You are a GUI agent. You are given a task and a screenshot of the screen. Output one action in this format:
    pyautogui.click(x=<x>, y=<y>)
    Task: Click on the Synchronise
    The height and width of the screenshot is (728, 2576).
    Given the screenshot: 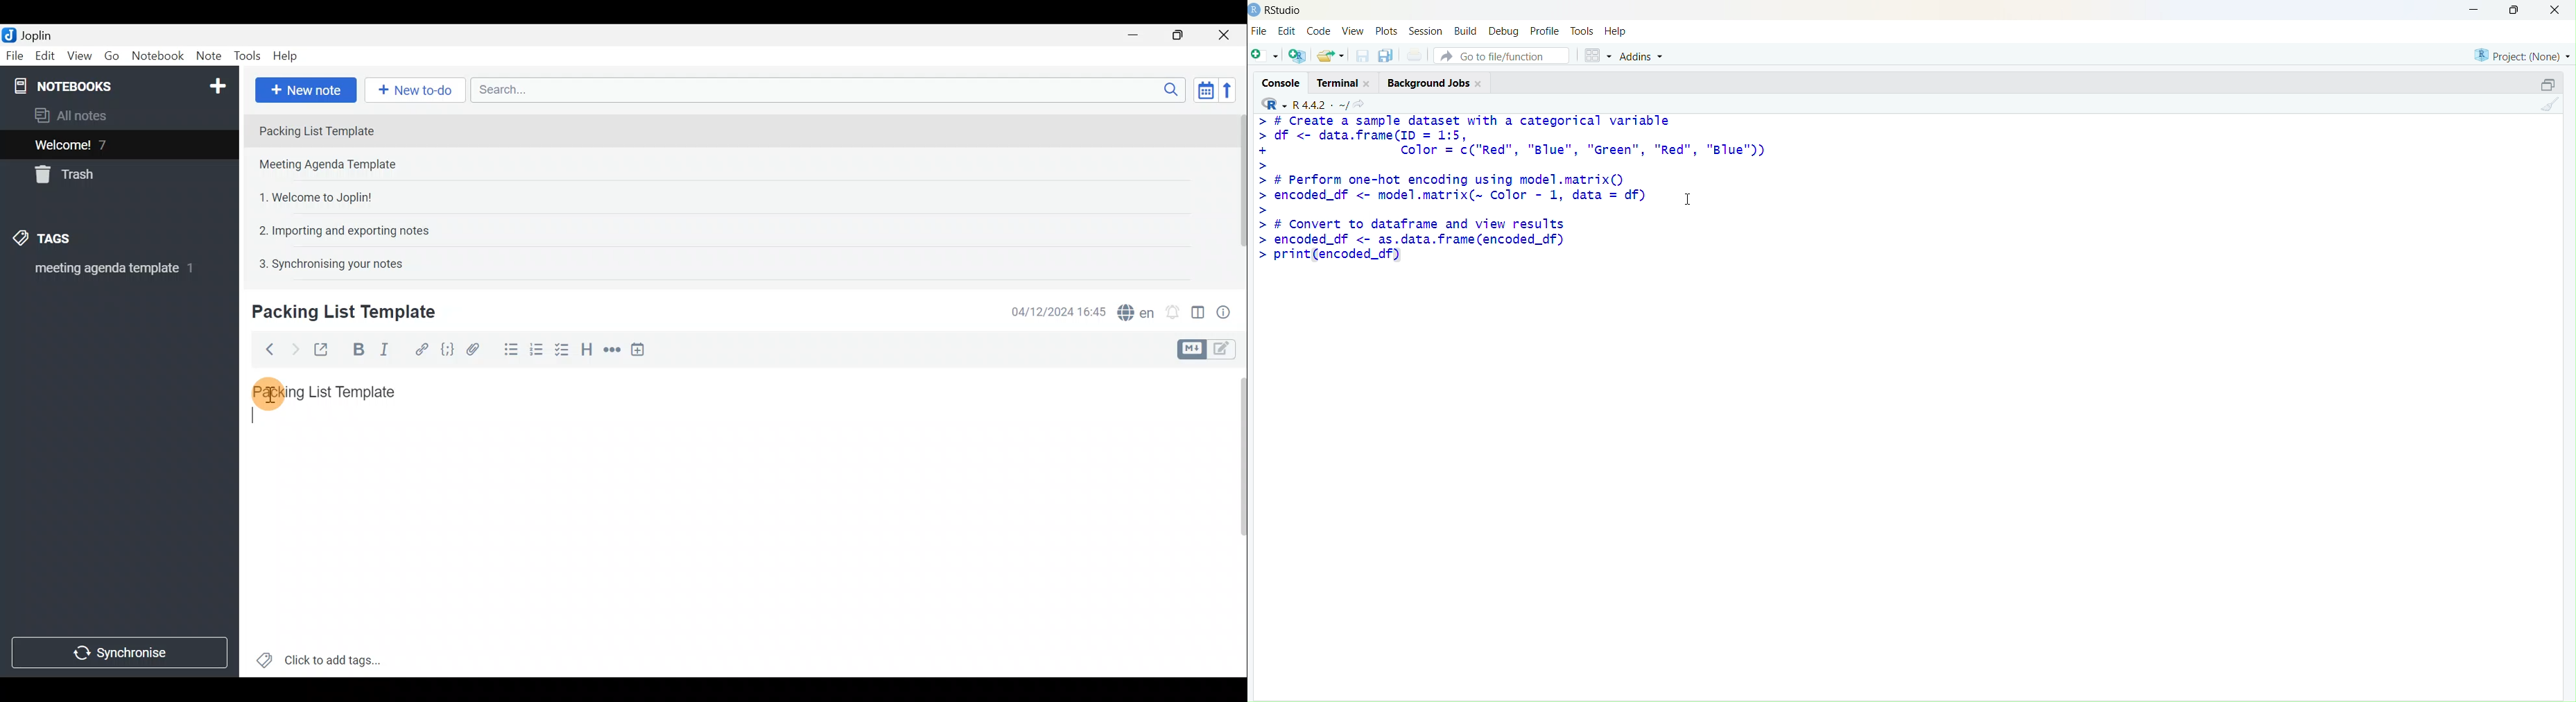 What is the action you would take?
    pyautogui.click(x=122, y=655)
    